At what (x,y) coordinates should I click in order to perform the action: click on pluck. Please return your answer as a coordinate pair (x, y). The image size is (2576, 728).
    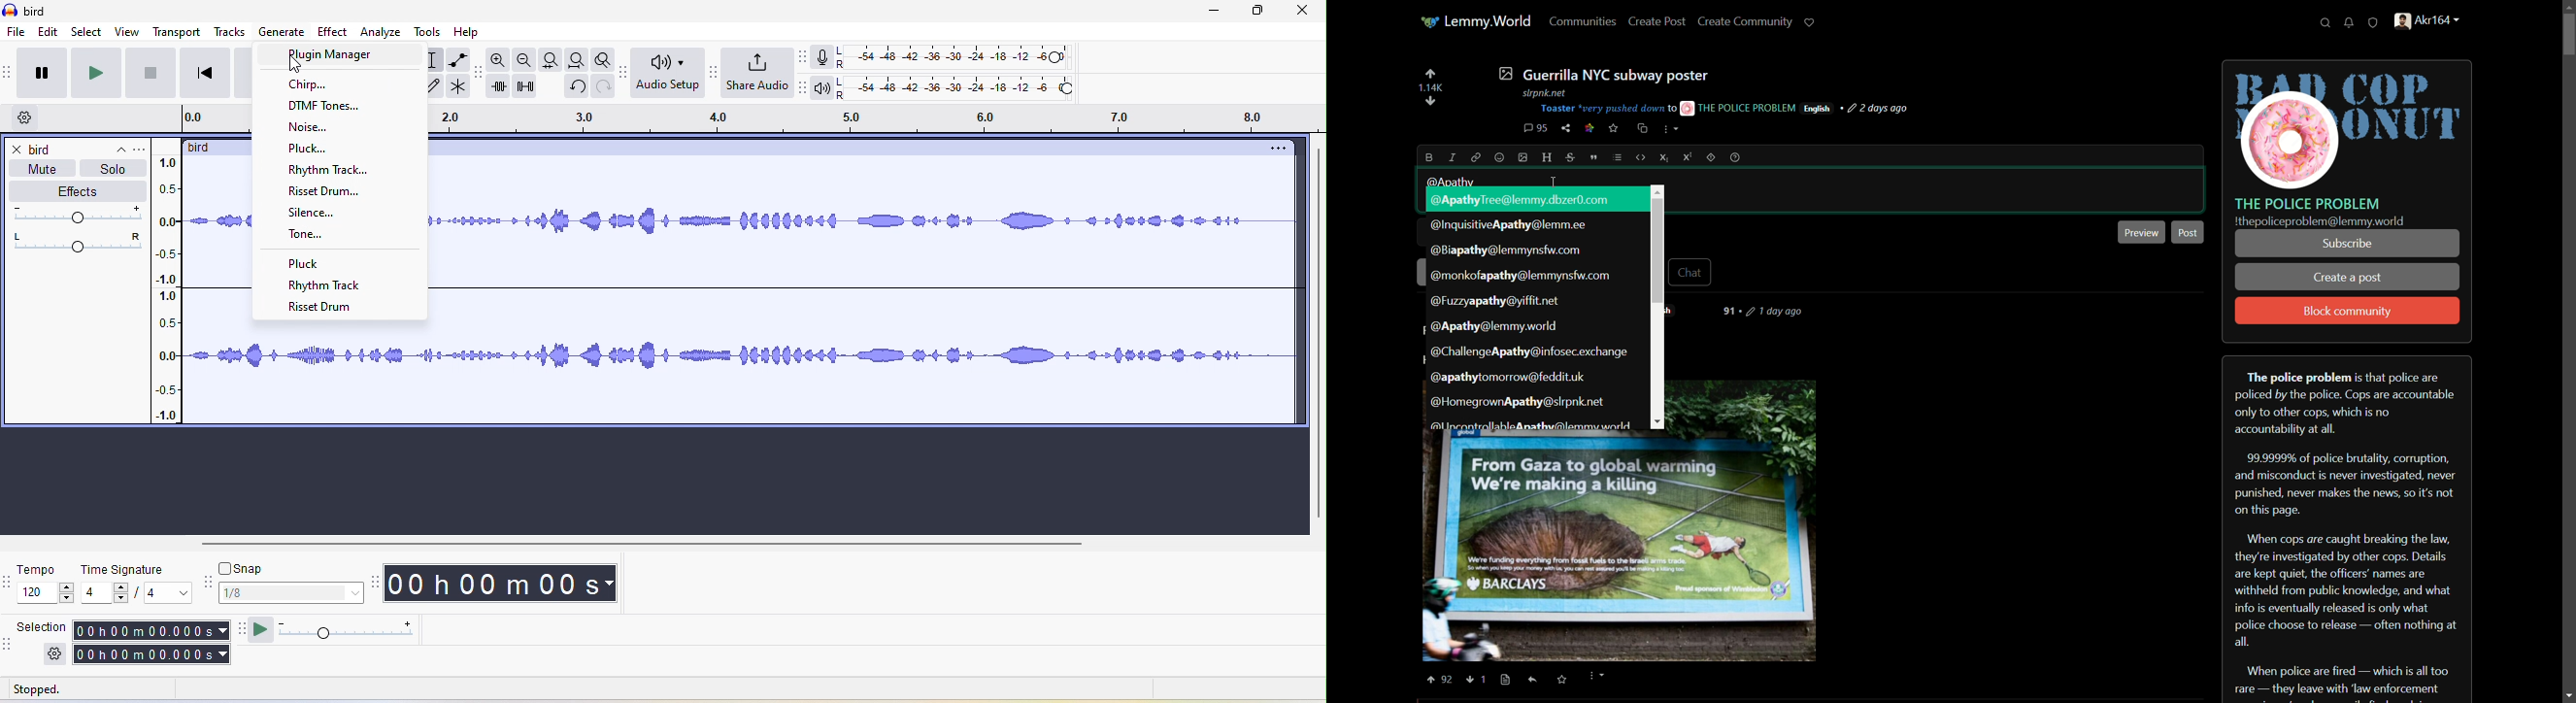
    Looking at the image, I should click on (323, 150).